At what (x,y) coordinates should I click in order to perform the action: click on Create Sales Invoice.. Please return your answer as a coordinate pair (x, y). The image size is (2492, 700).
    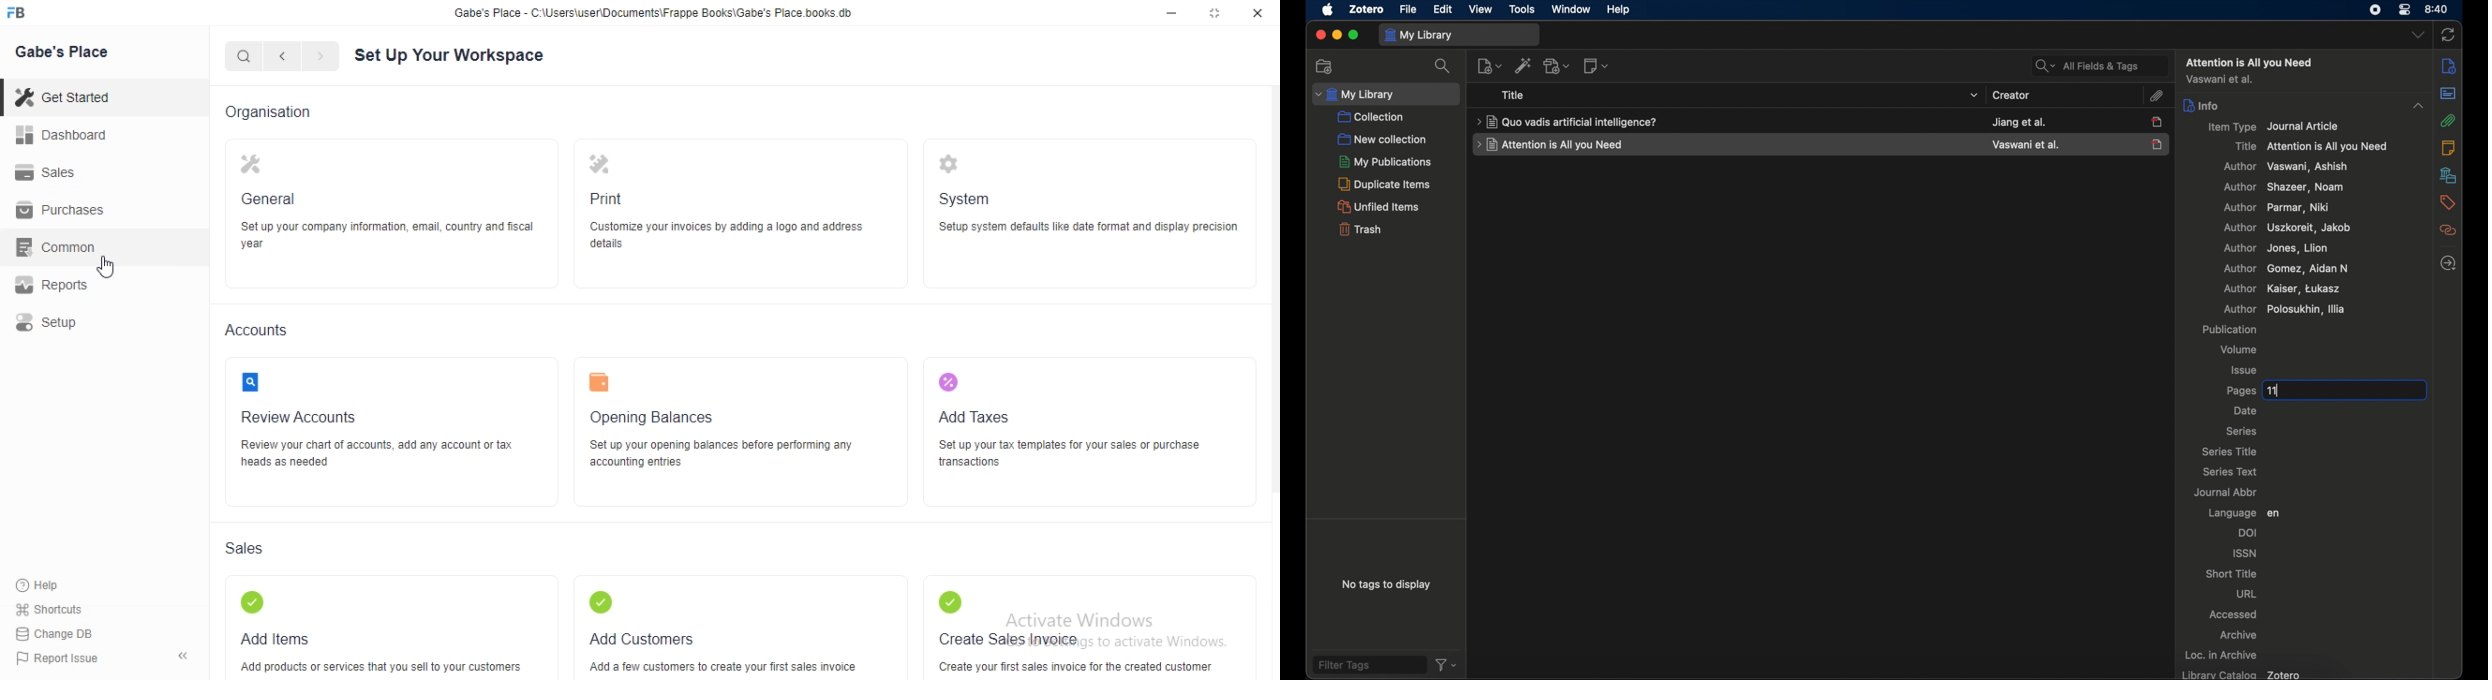
    Looking at the image, I should click on (1013, 639).